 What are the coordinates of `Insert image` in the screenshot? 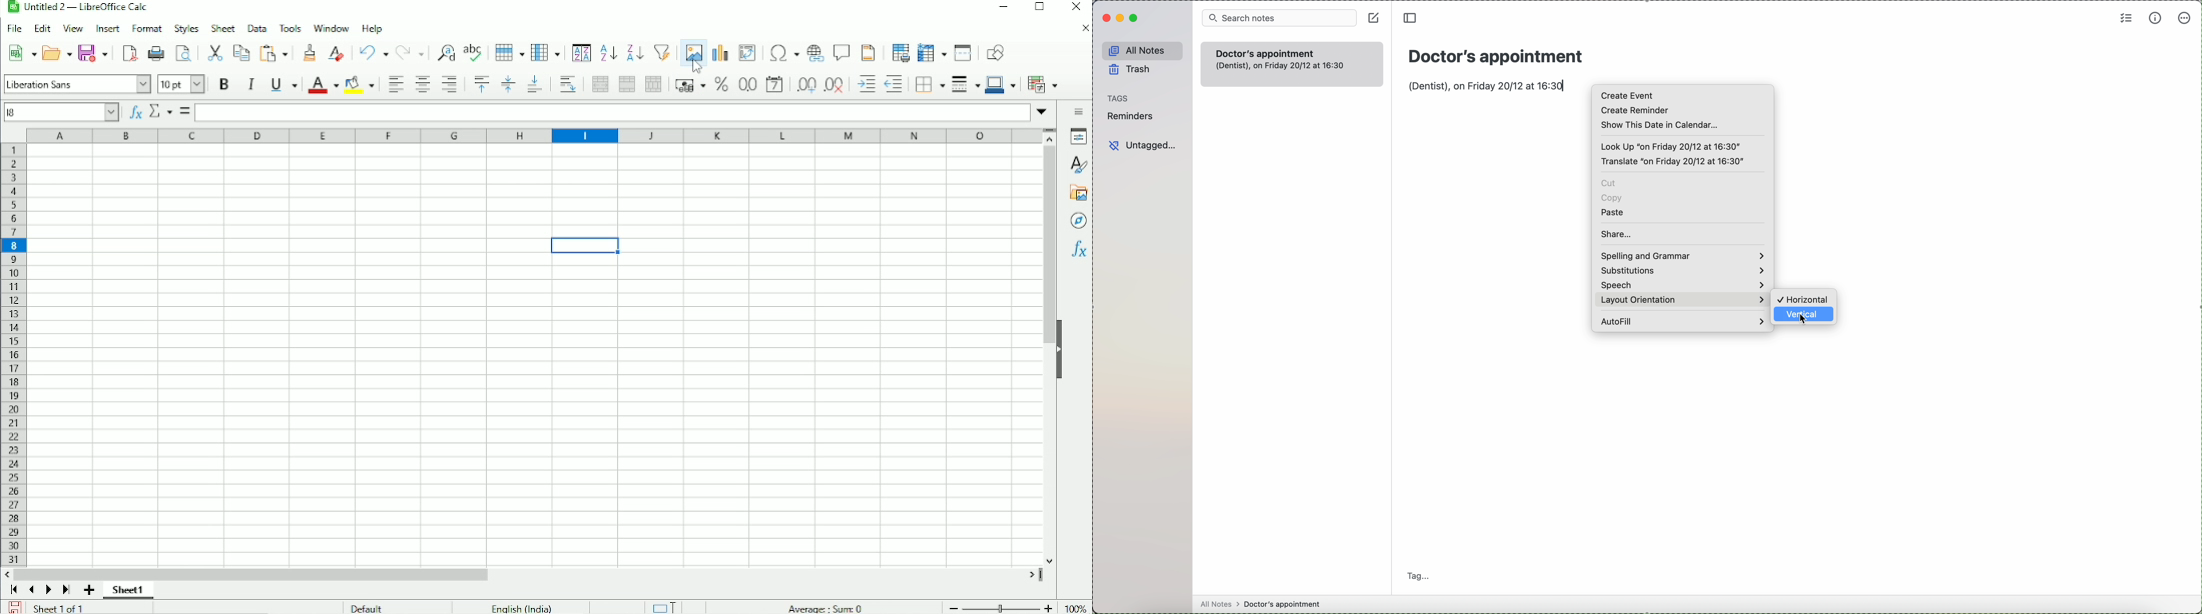 It's located at (691, 49).